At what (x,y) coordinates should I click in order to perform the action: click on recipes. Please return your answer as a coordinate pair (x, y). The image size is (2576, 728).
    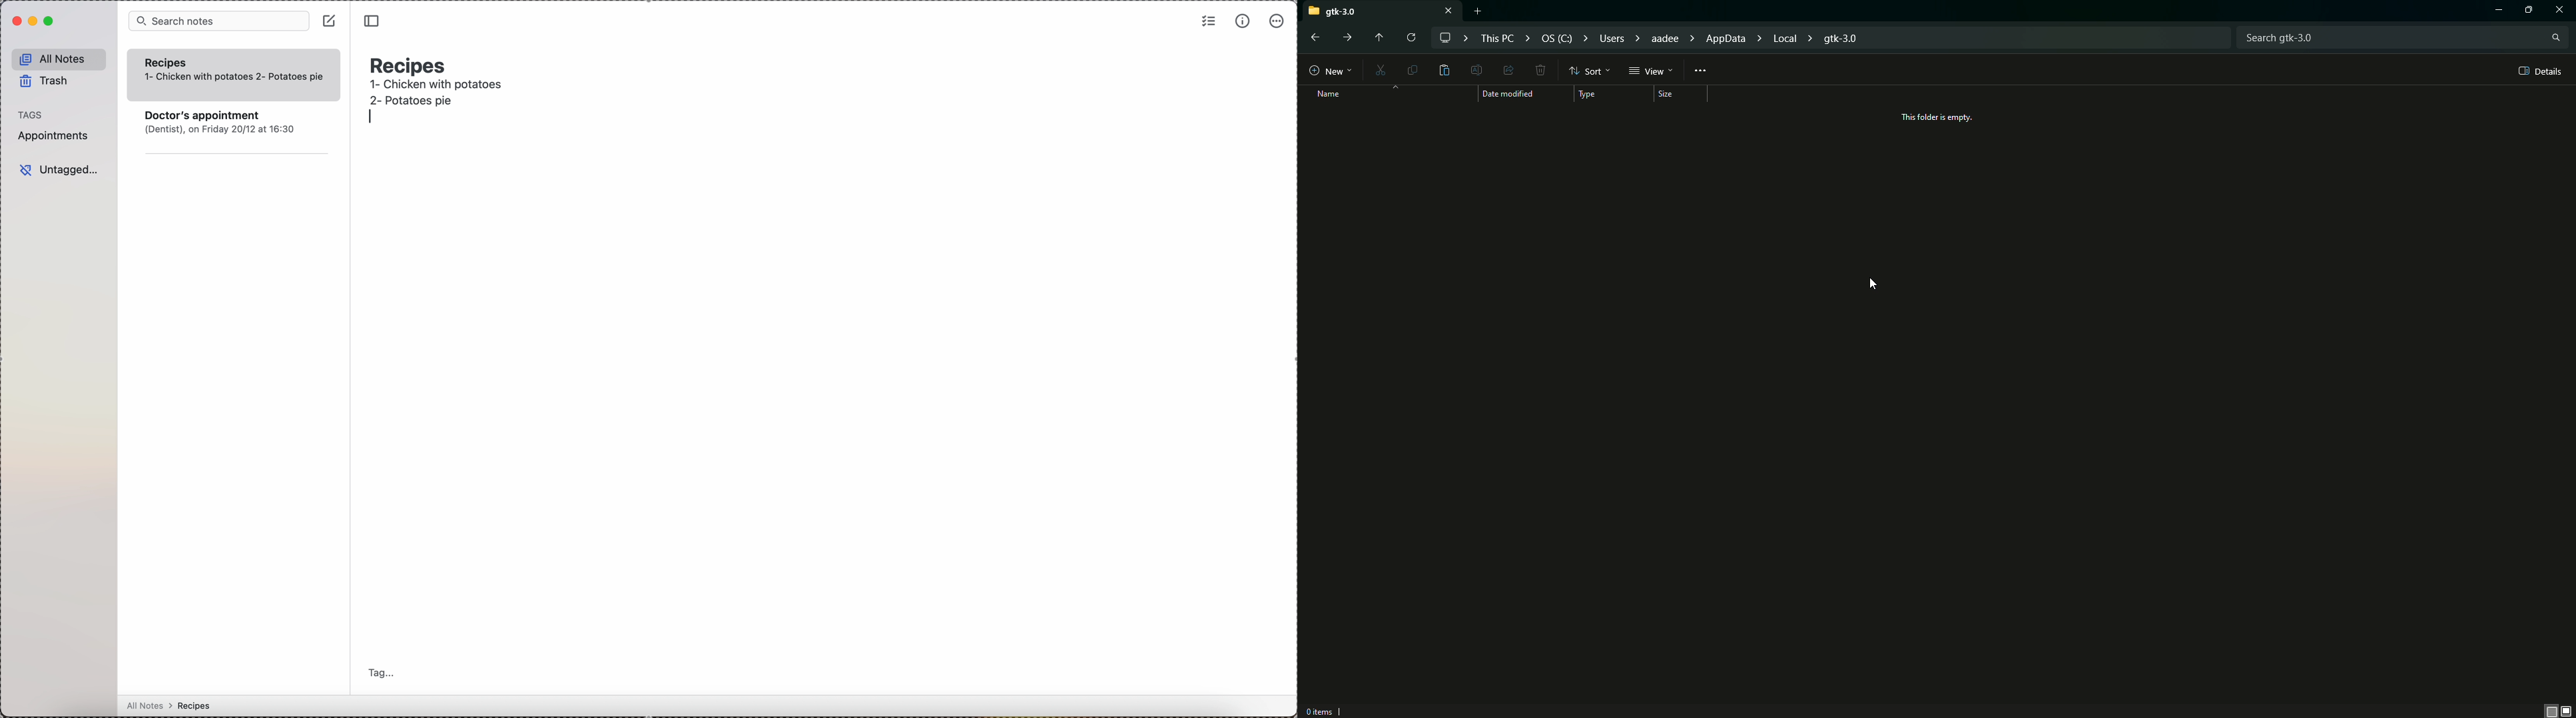
    Looking at the image, I should click on (411, 65).